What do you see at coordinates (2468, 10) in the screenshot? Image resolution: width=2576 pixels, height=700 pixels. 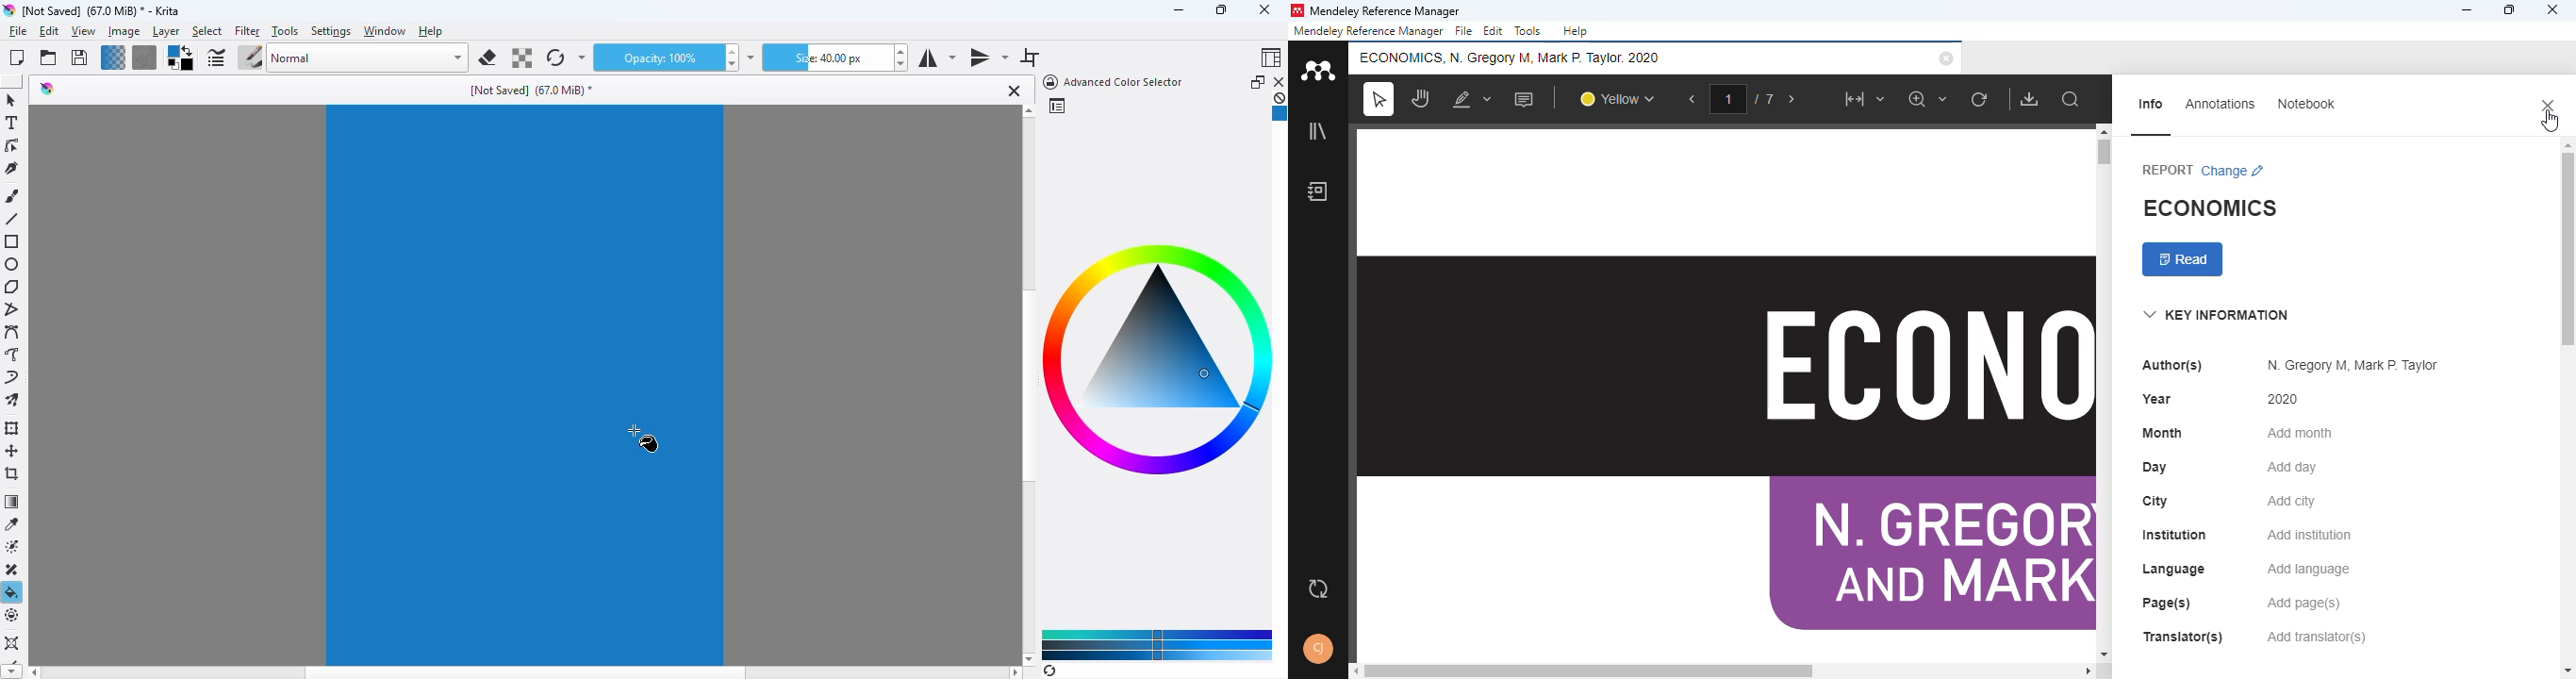 I see `minimize` at bounding box center [2468, 10].